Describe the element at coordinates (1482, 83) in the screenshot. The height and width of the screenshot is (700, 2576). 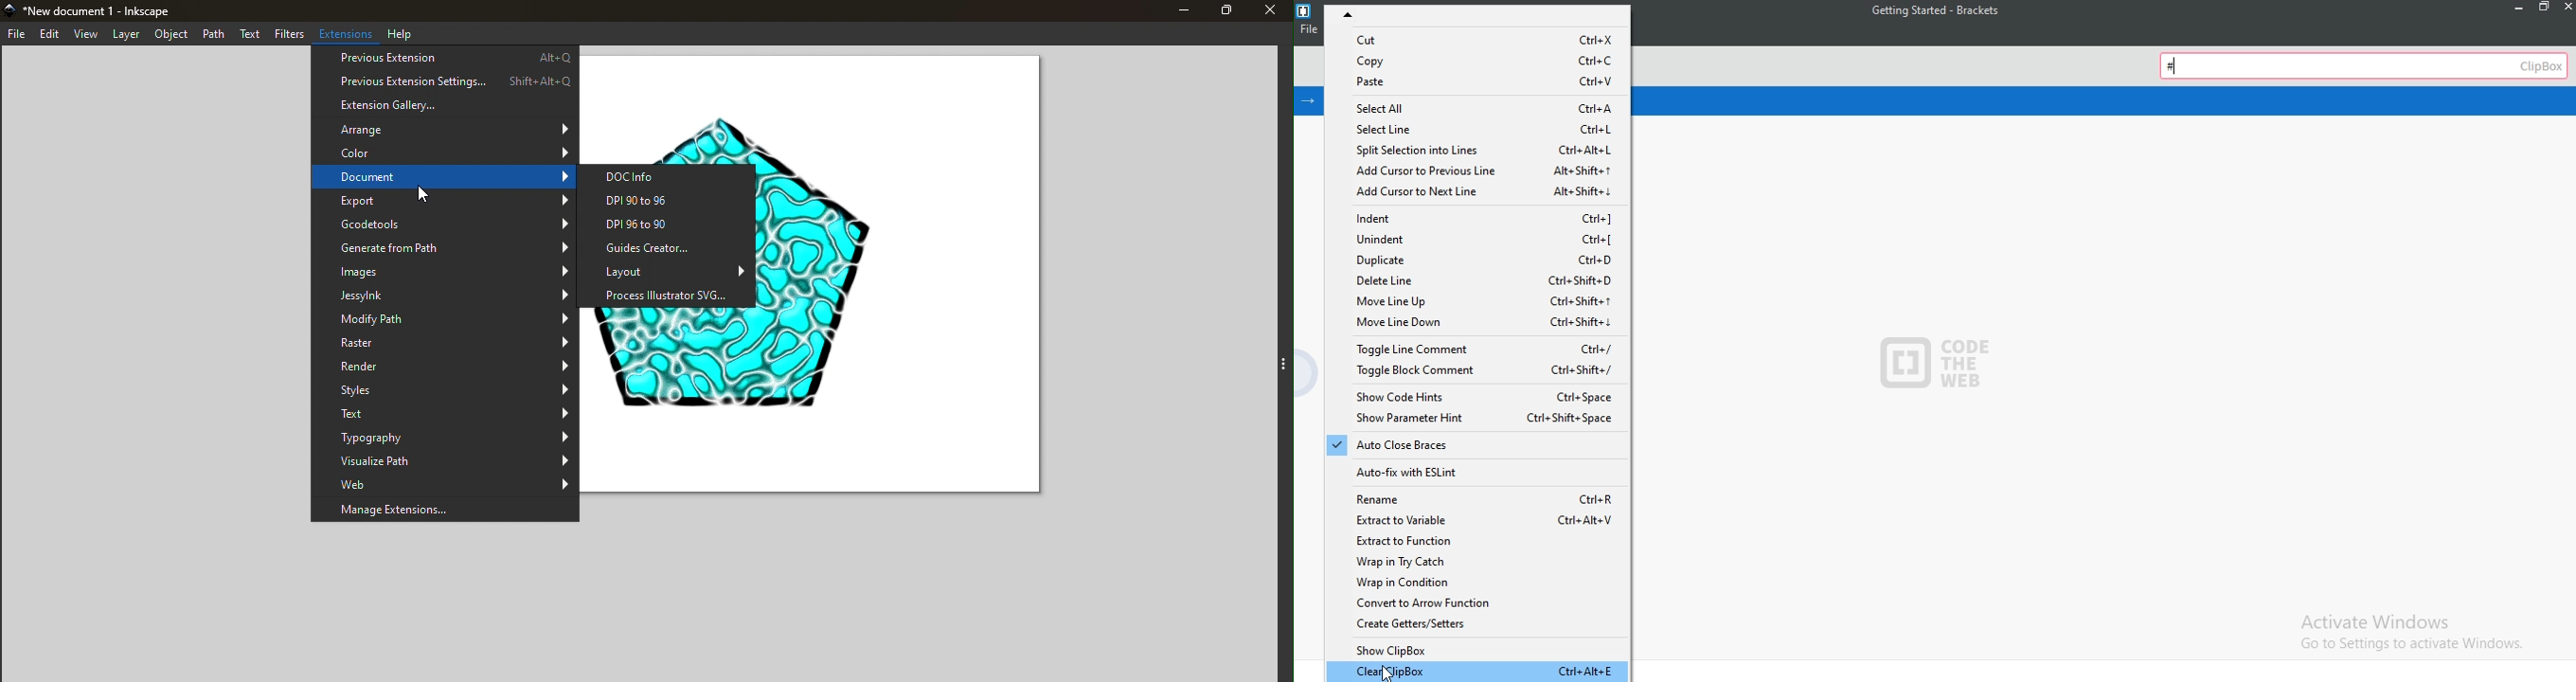
I see `Paste` at that location.